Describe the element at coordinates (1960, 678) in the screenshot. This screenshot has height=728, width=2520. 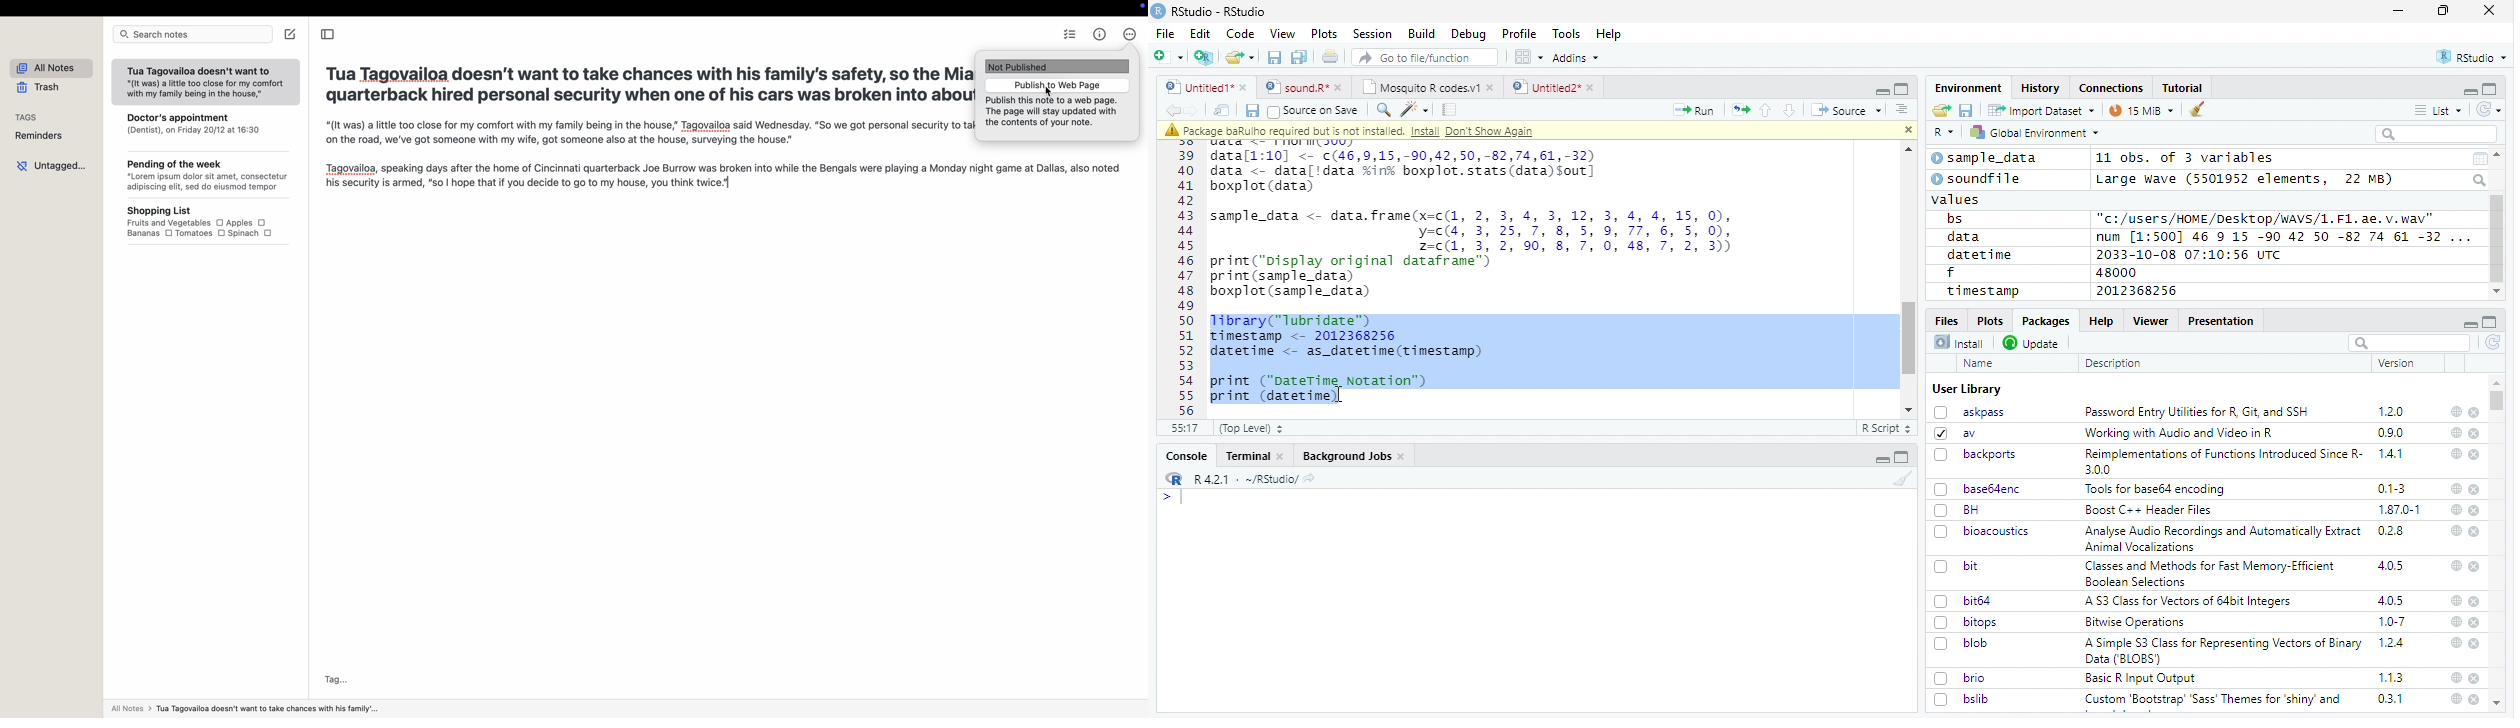
I see `brio` at that location.